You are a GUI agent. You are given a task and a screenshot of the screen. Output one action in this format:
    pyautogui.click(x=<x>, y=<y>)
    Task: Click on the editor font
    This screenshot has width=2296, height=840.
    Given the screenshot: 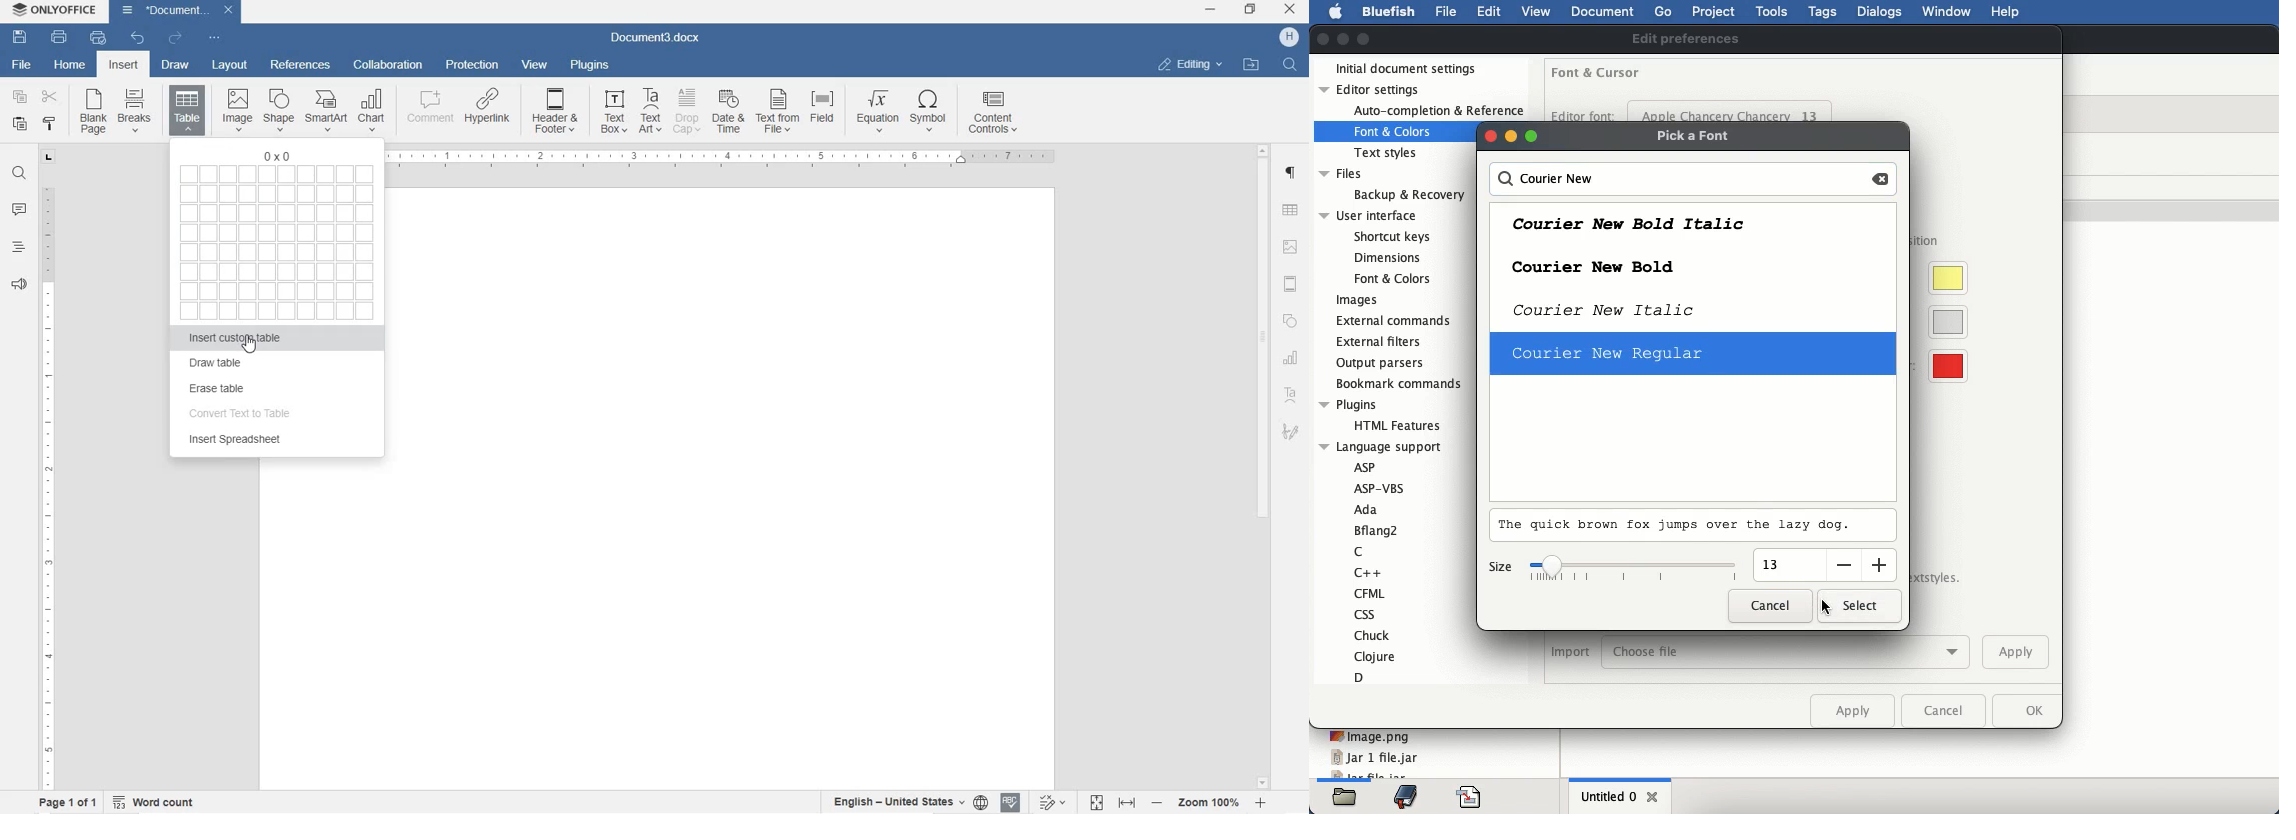 What is the action you would take?
    pyautogui.click(x=1585, y=119)
    